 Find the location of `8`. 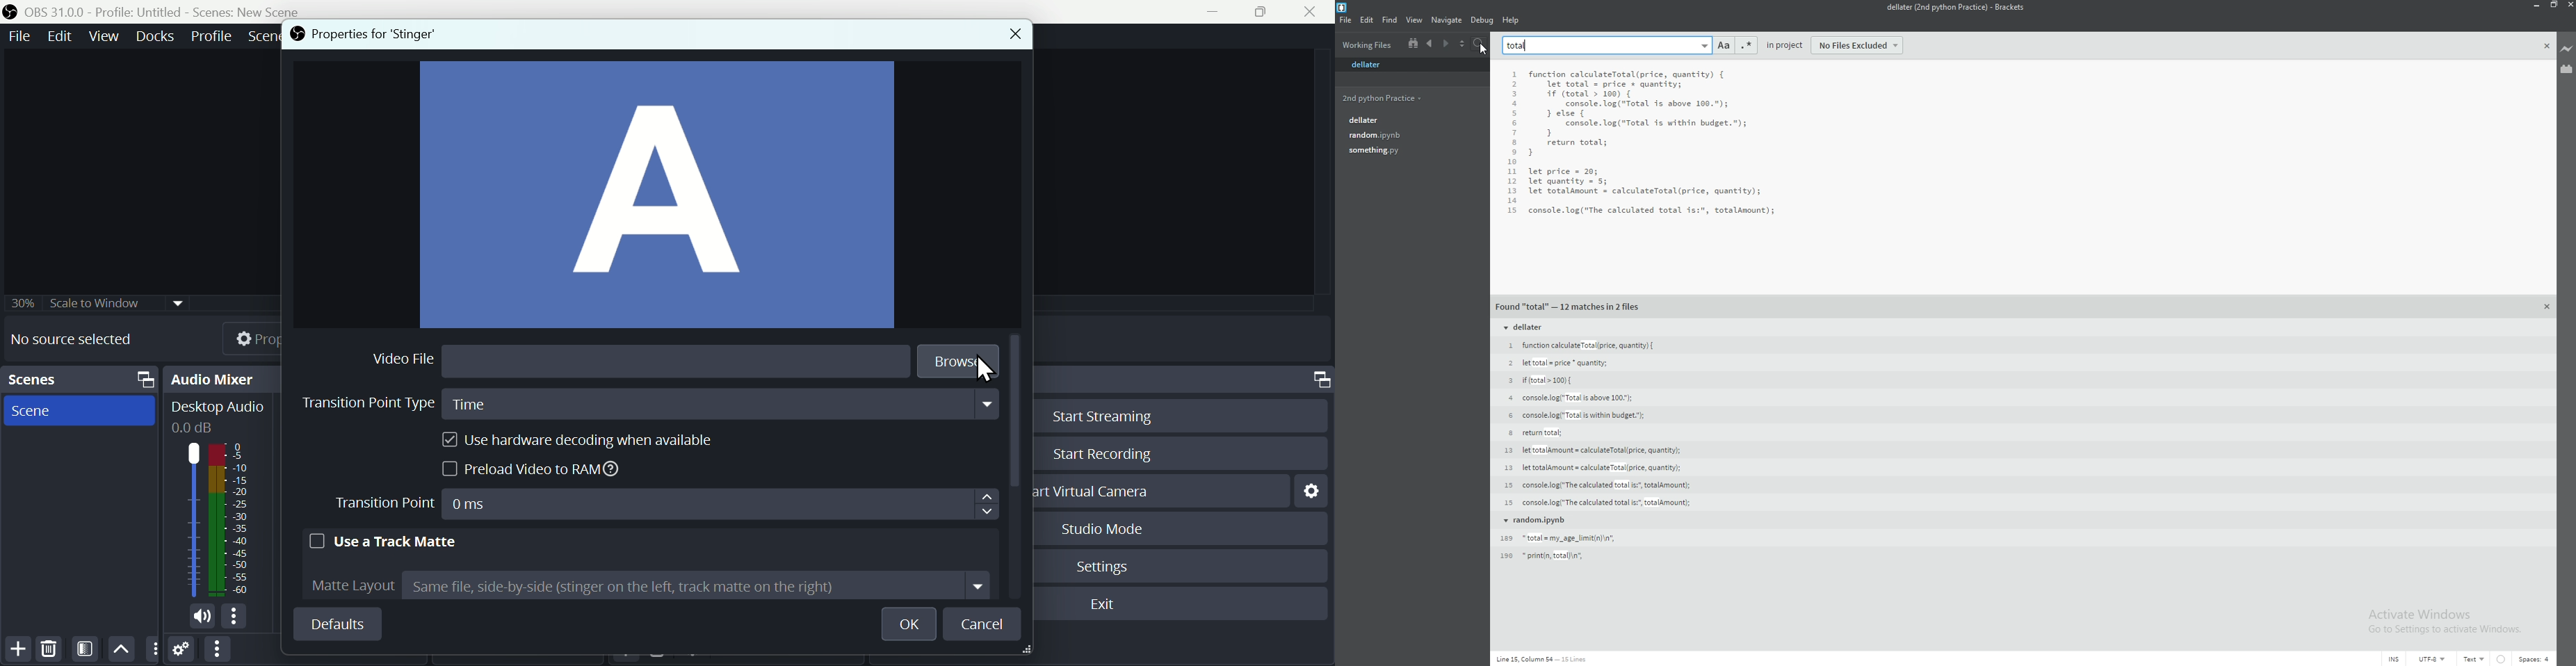

8 is located at coordinates (1513, 143).